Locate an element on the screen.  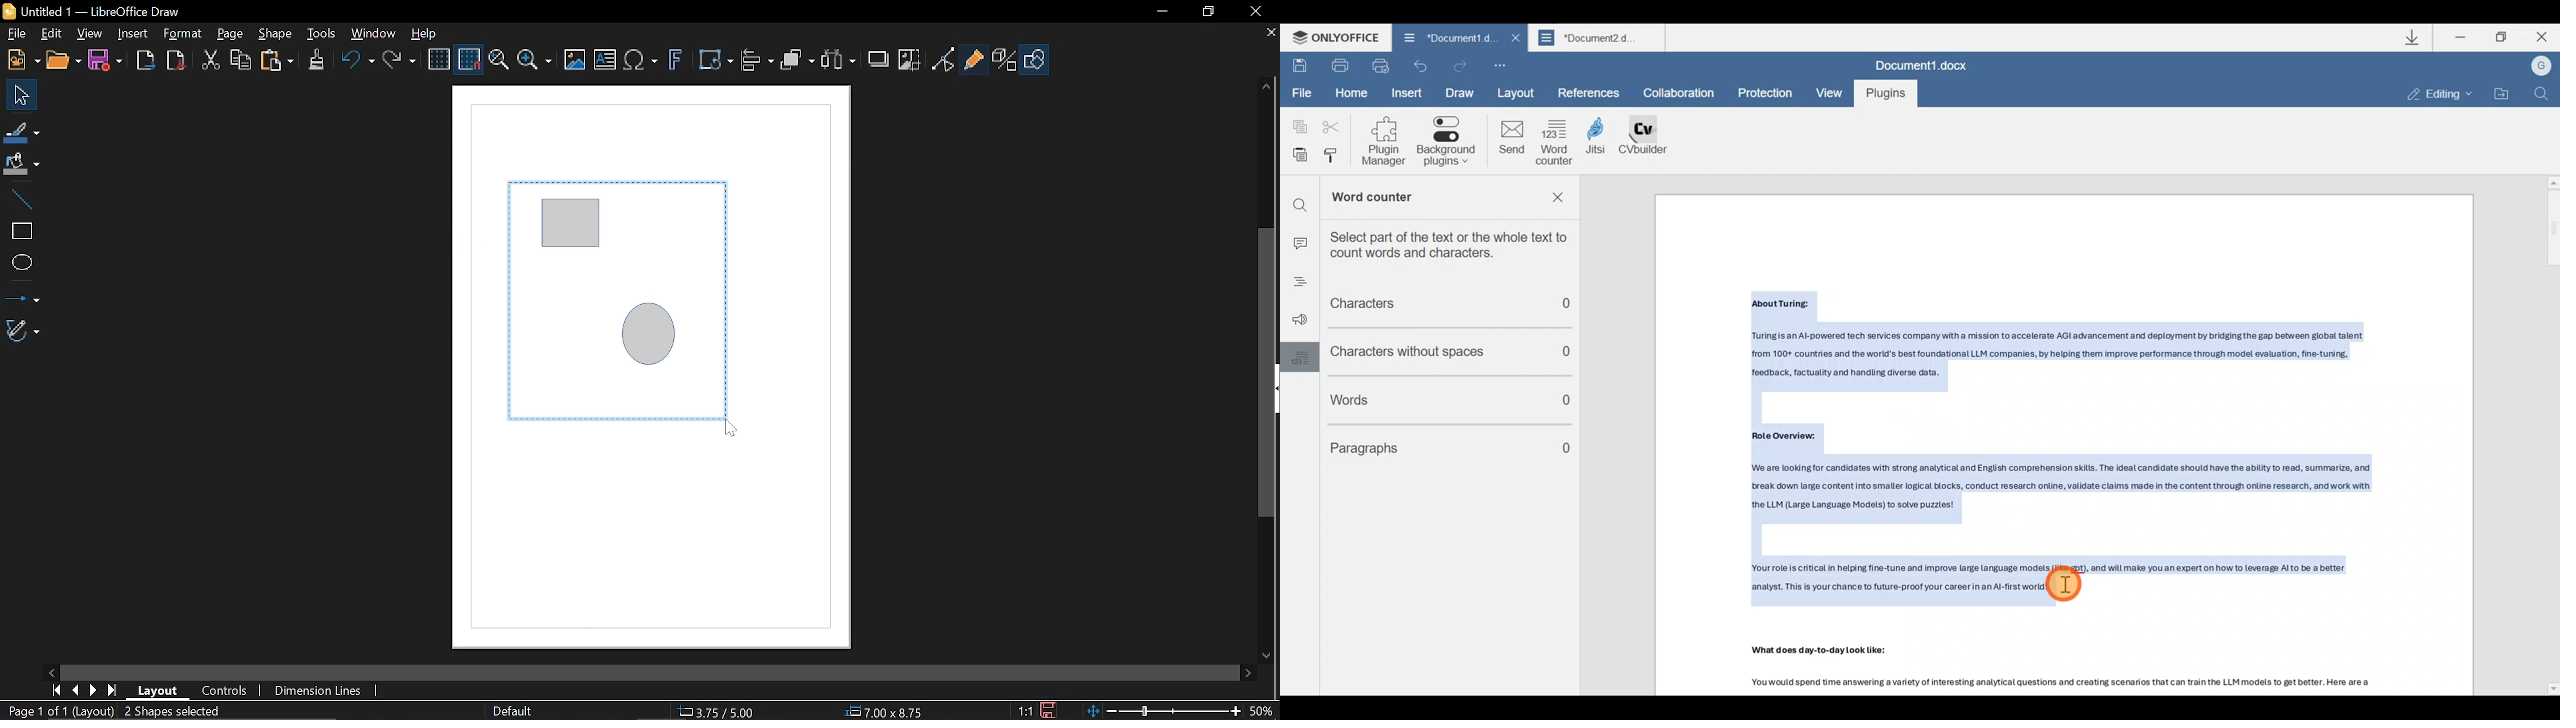
Shadow is located at coordinates (878, 59).